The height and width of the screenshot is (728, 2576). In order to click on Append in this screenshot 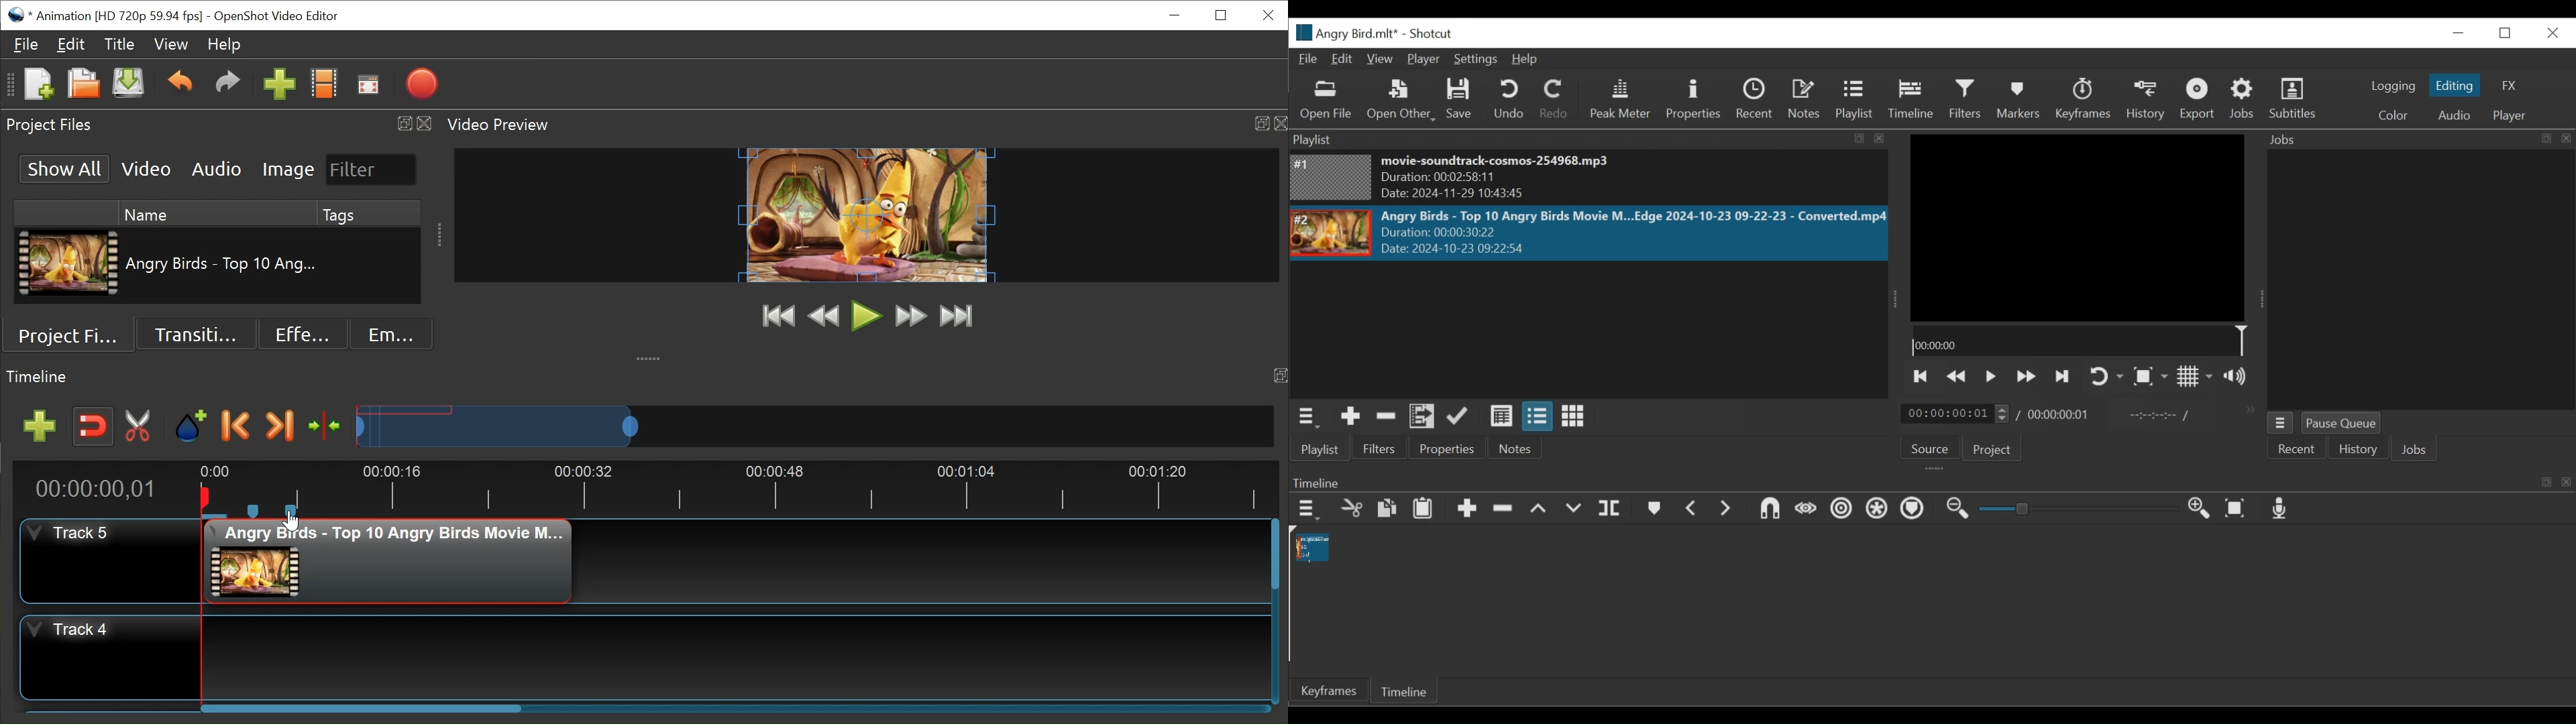, I will do `click(1466, 509)`.